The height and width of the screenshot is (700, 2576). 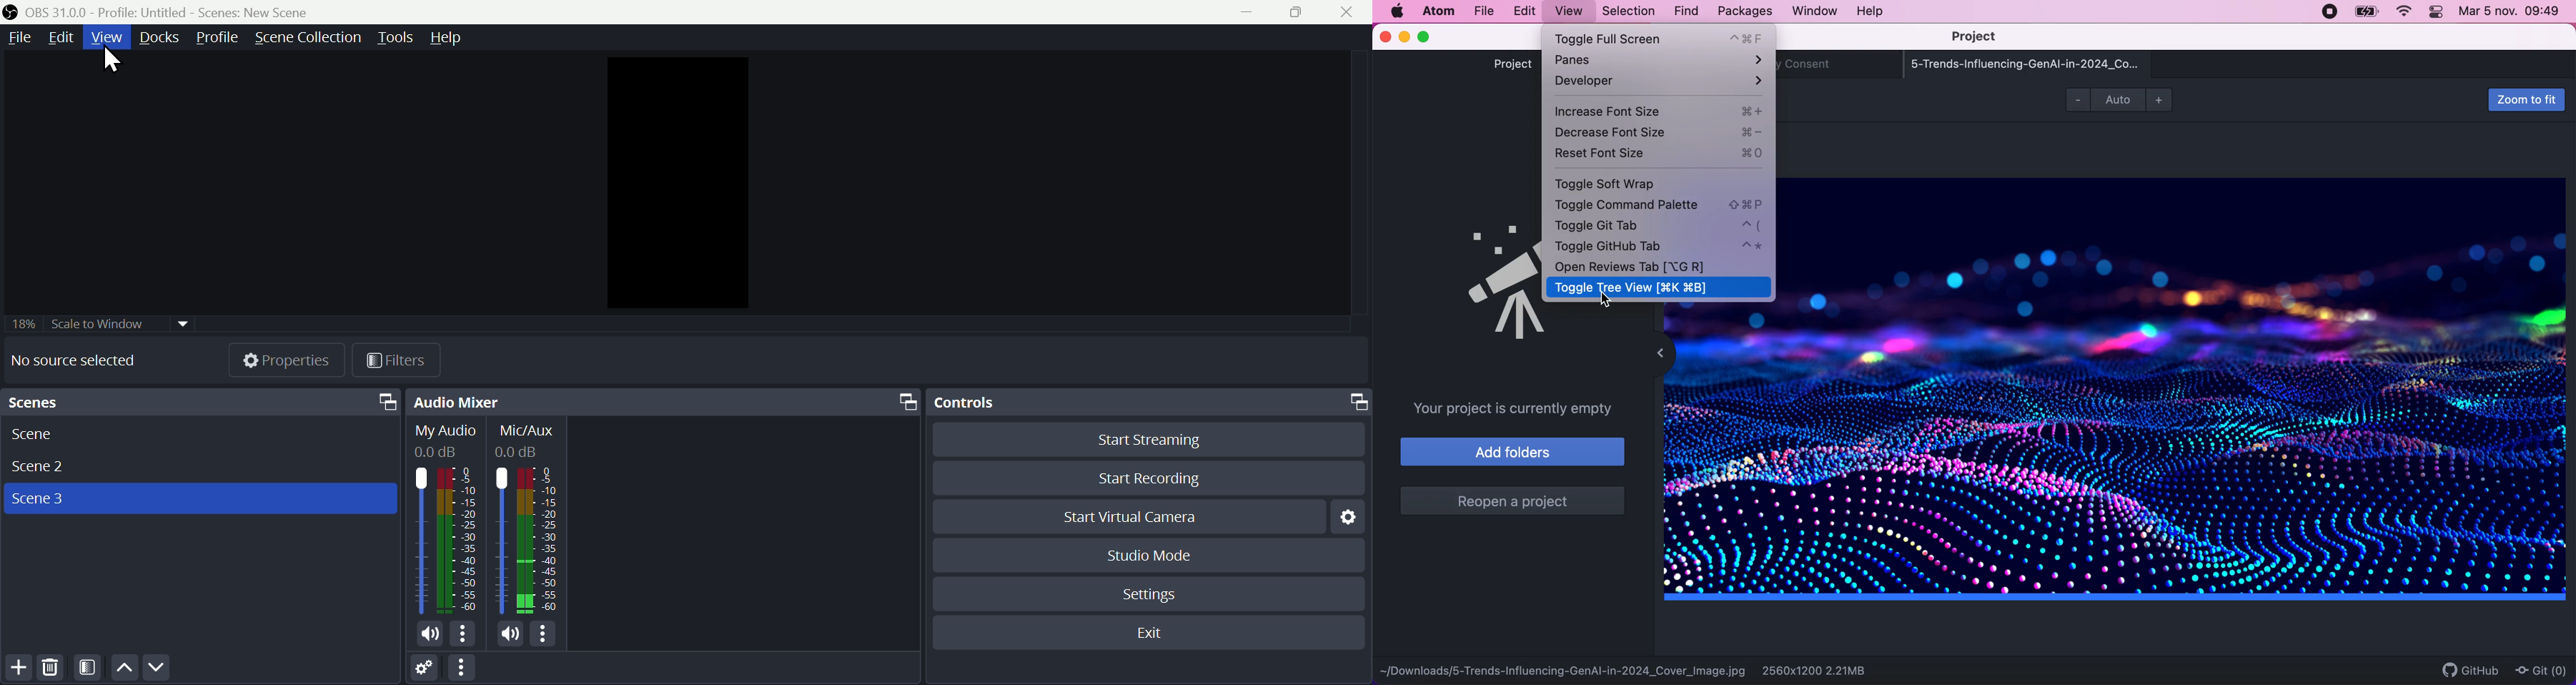 I want to click on More options, so click(x=547, y=635).